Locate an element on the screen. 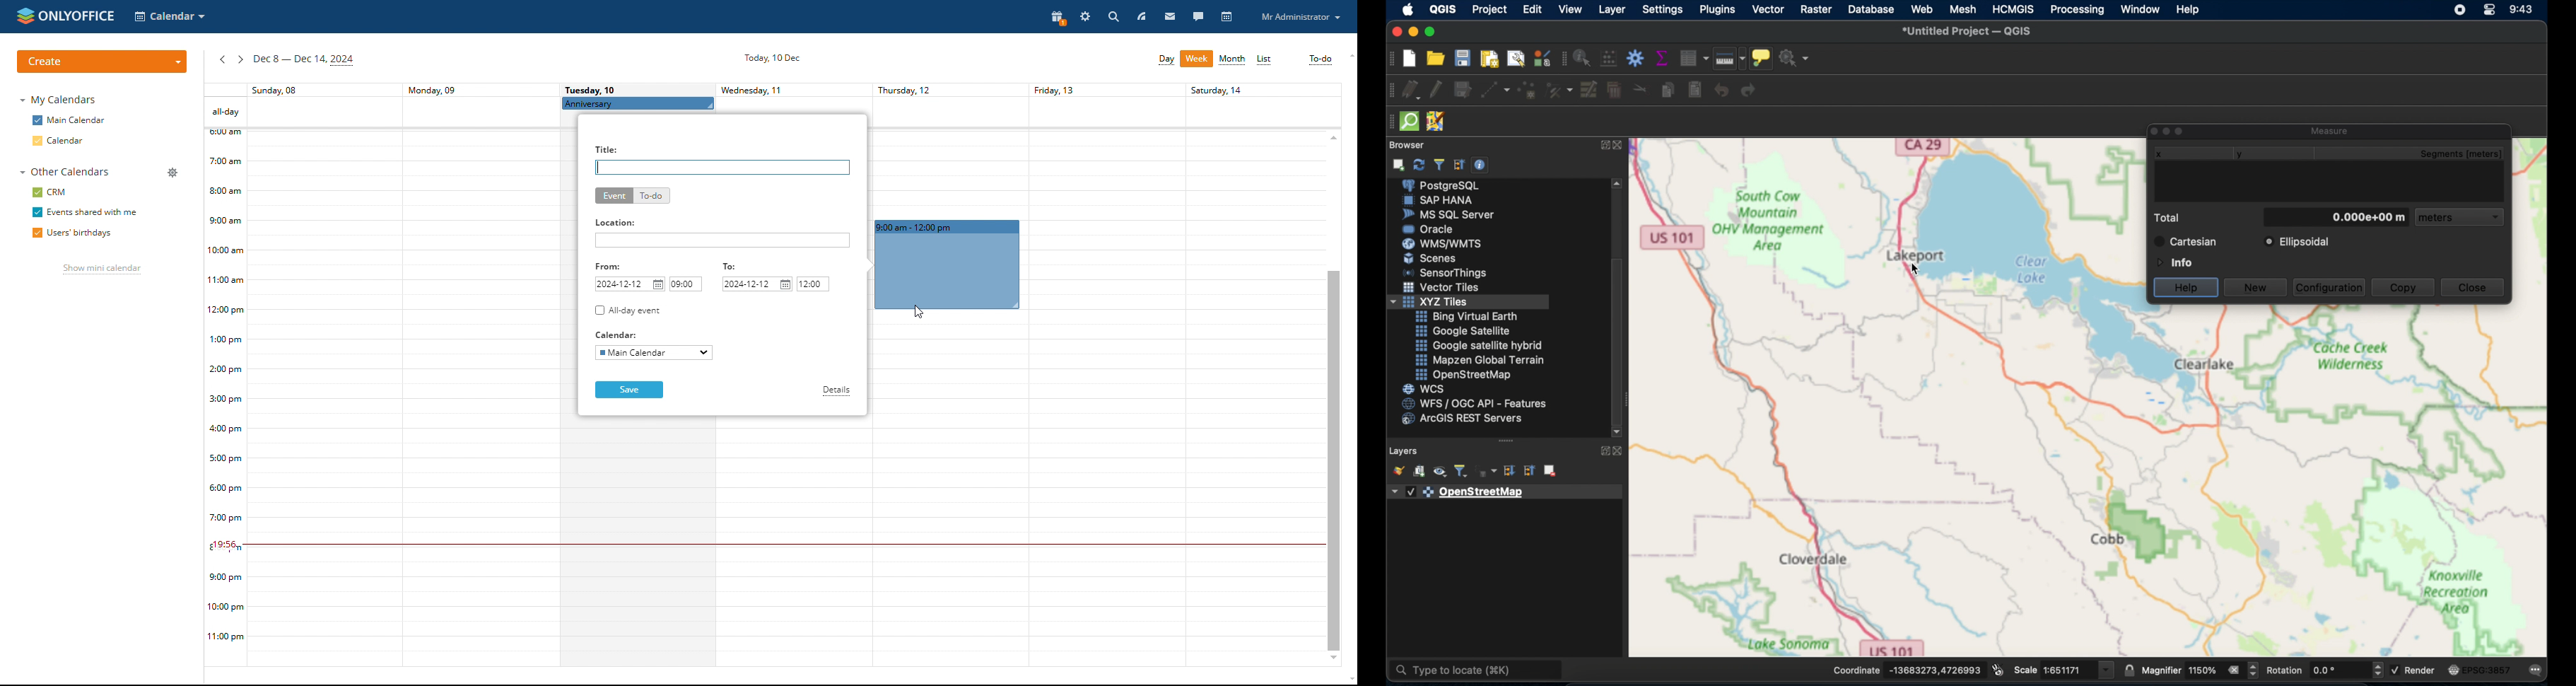 Image resolution: width=2576 pixels, height=700 pixels. scroll up is located at coordinates (1333, 136).